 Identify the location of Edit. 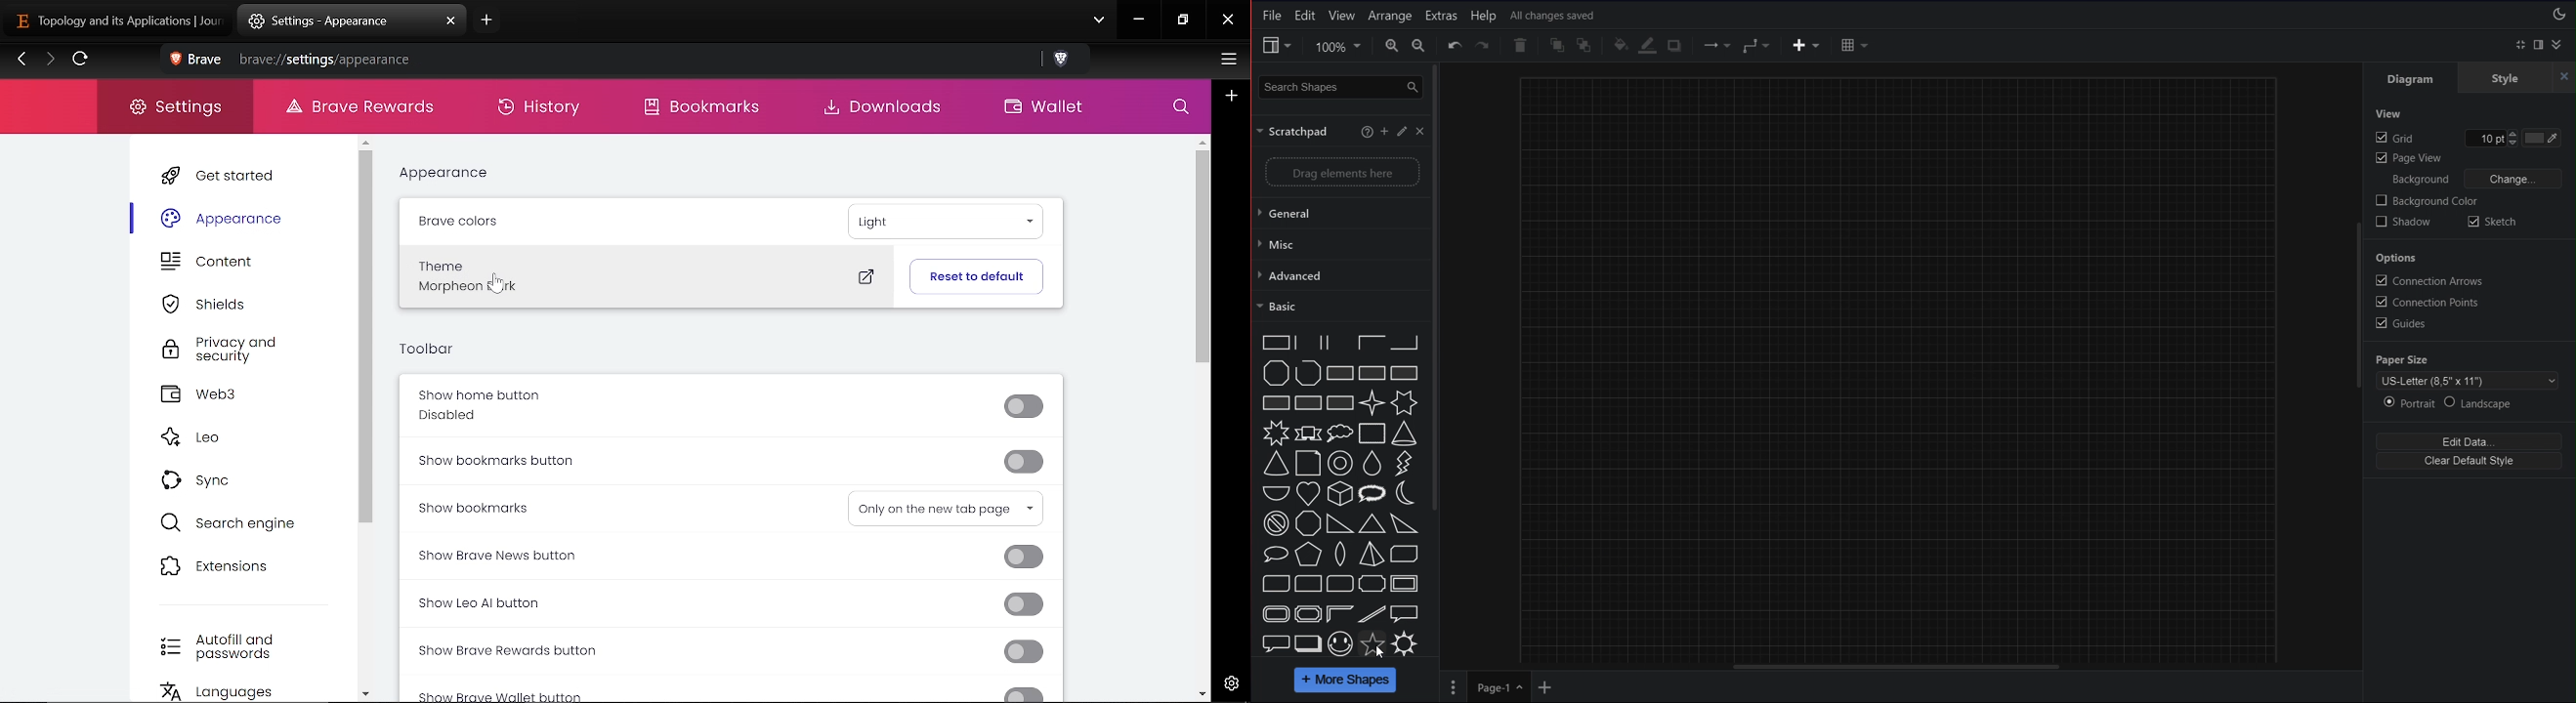
(1404, 132).